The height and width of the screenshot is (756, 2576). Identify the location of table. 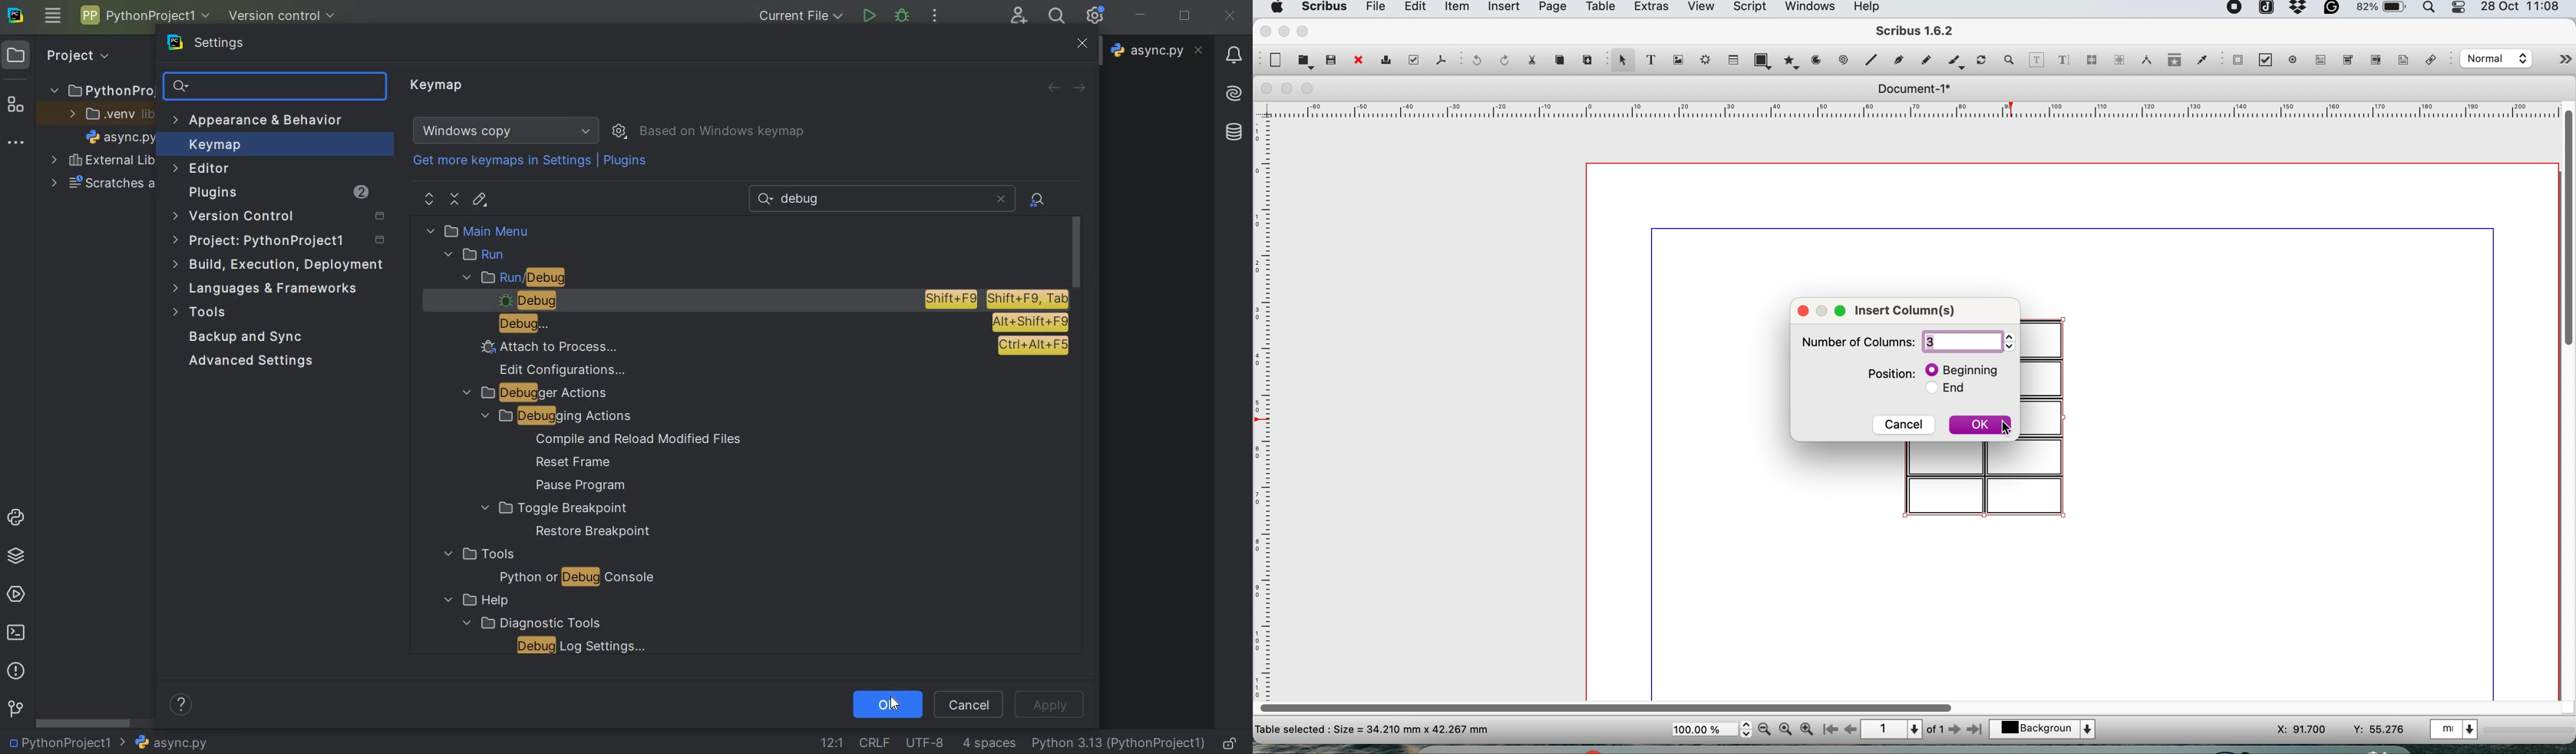
(1599, 8).